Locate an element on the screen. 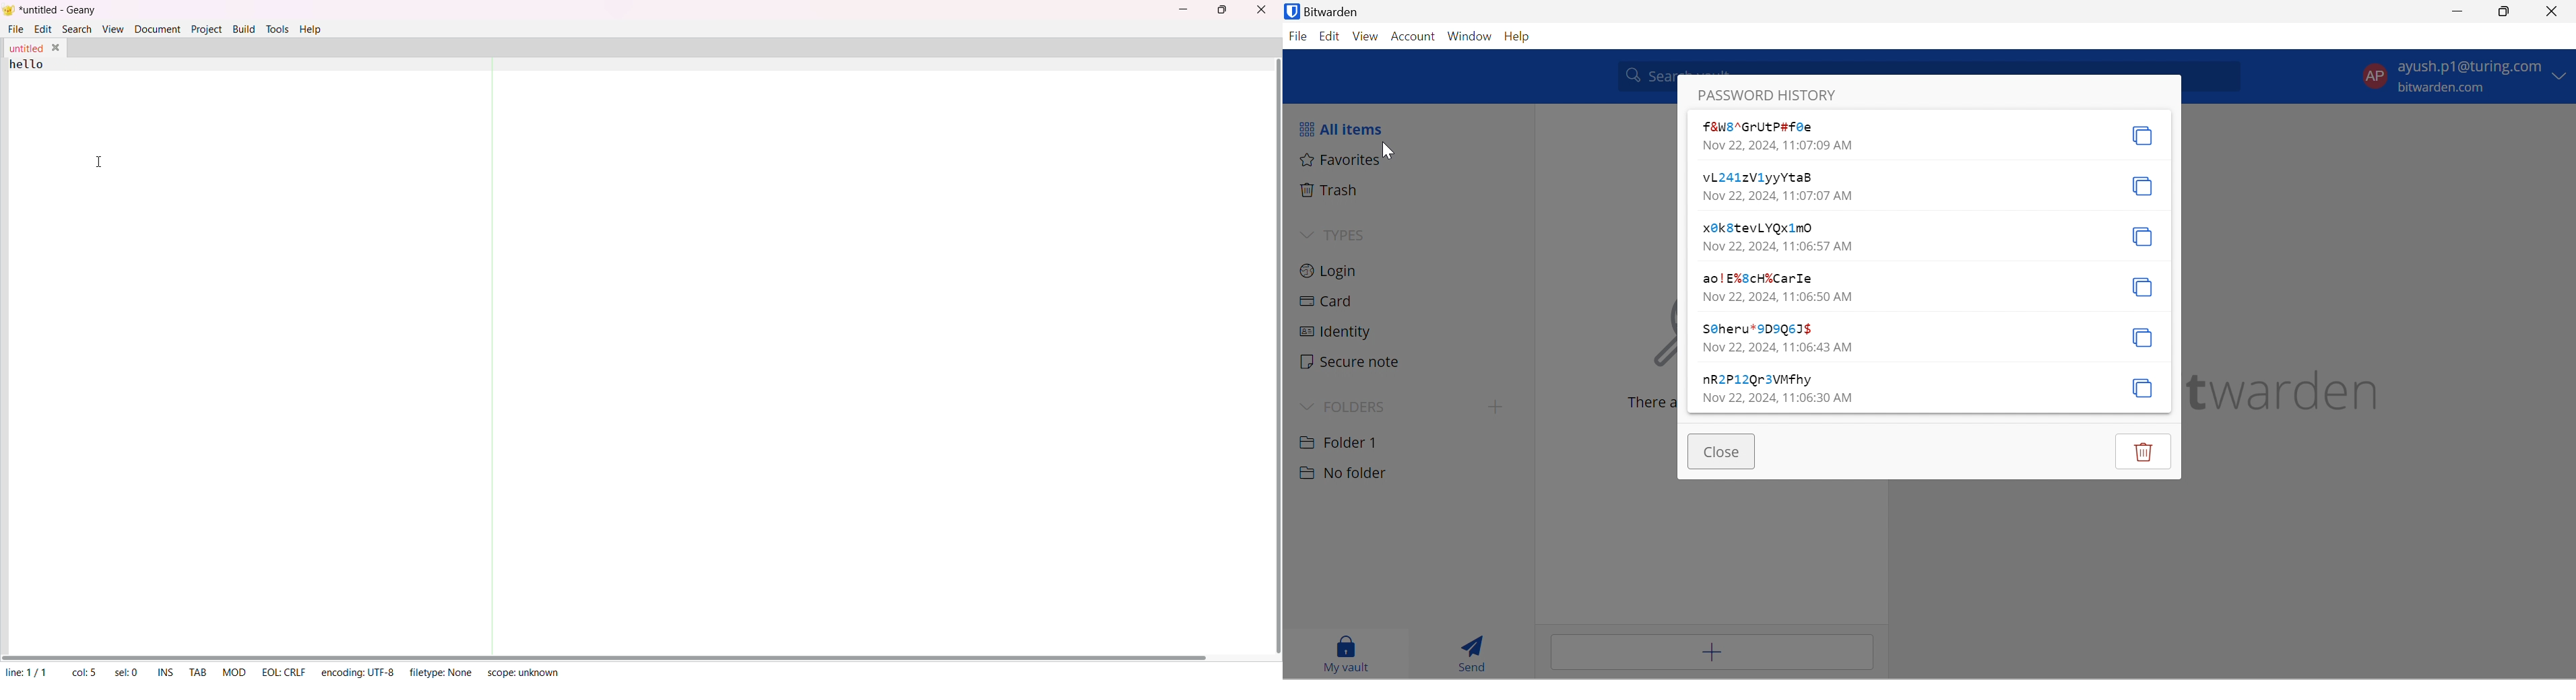 The image size is (2576, 700). Account is located at coordinates (1413, 38).